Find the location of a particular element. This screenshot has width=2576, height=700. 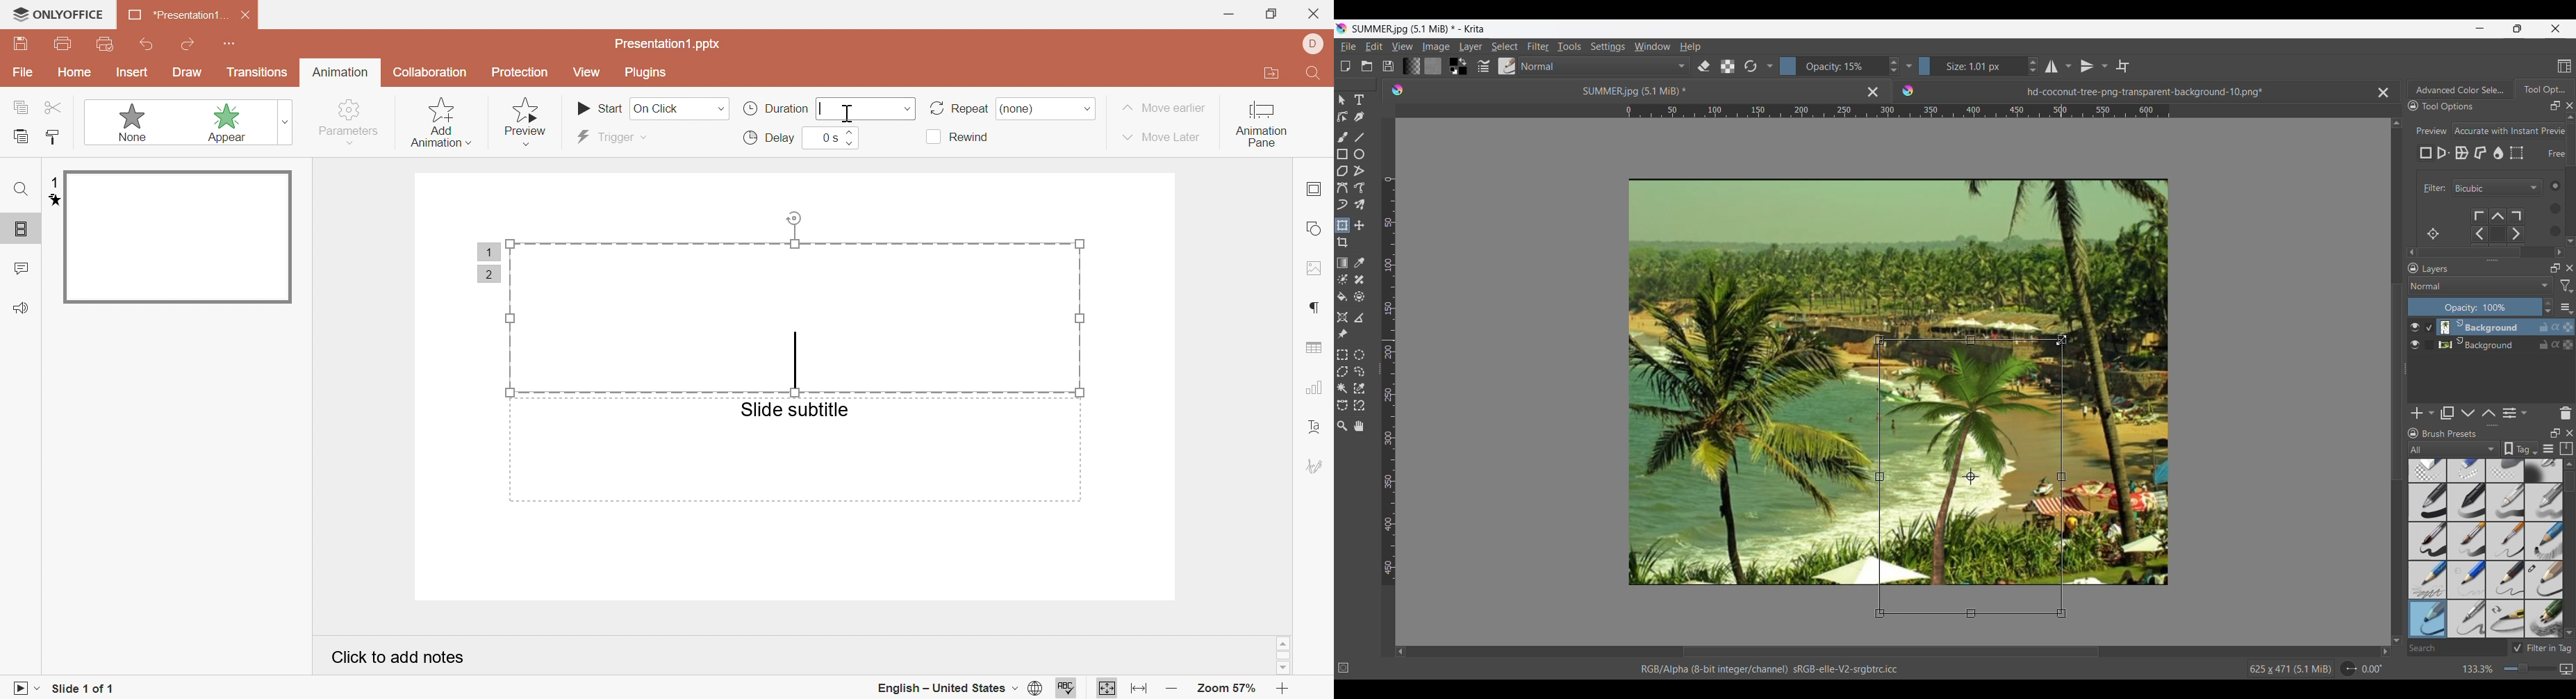

print is located at coordinates (65, 42).